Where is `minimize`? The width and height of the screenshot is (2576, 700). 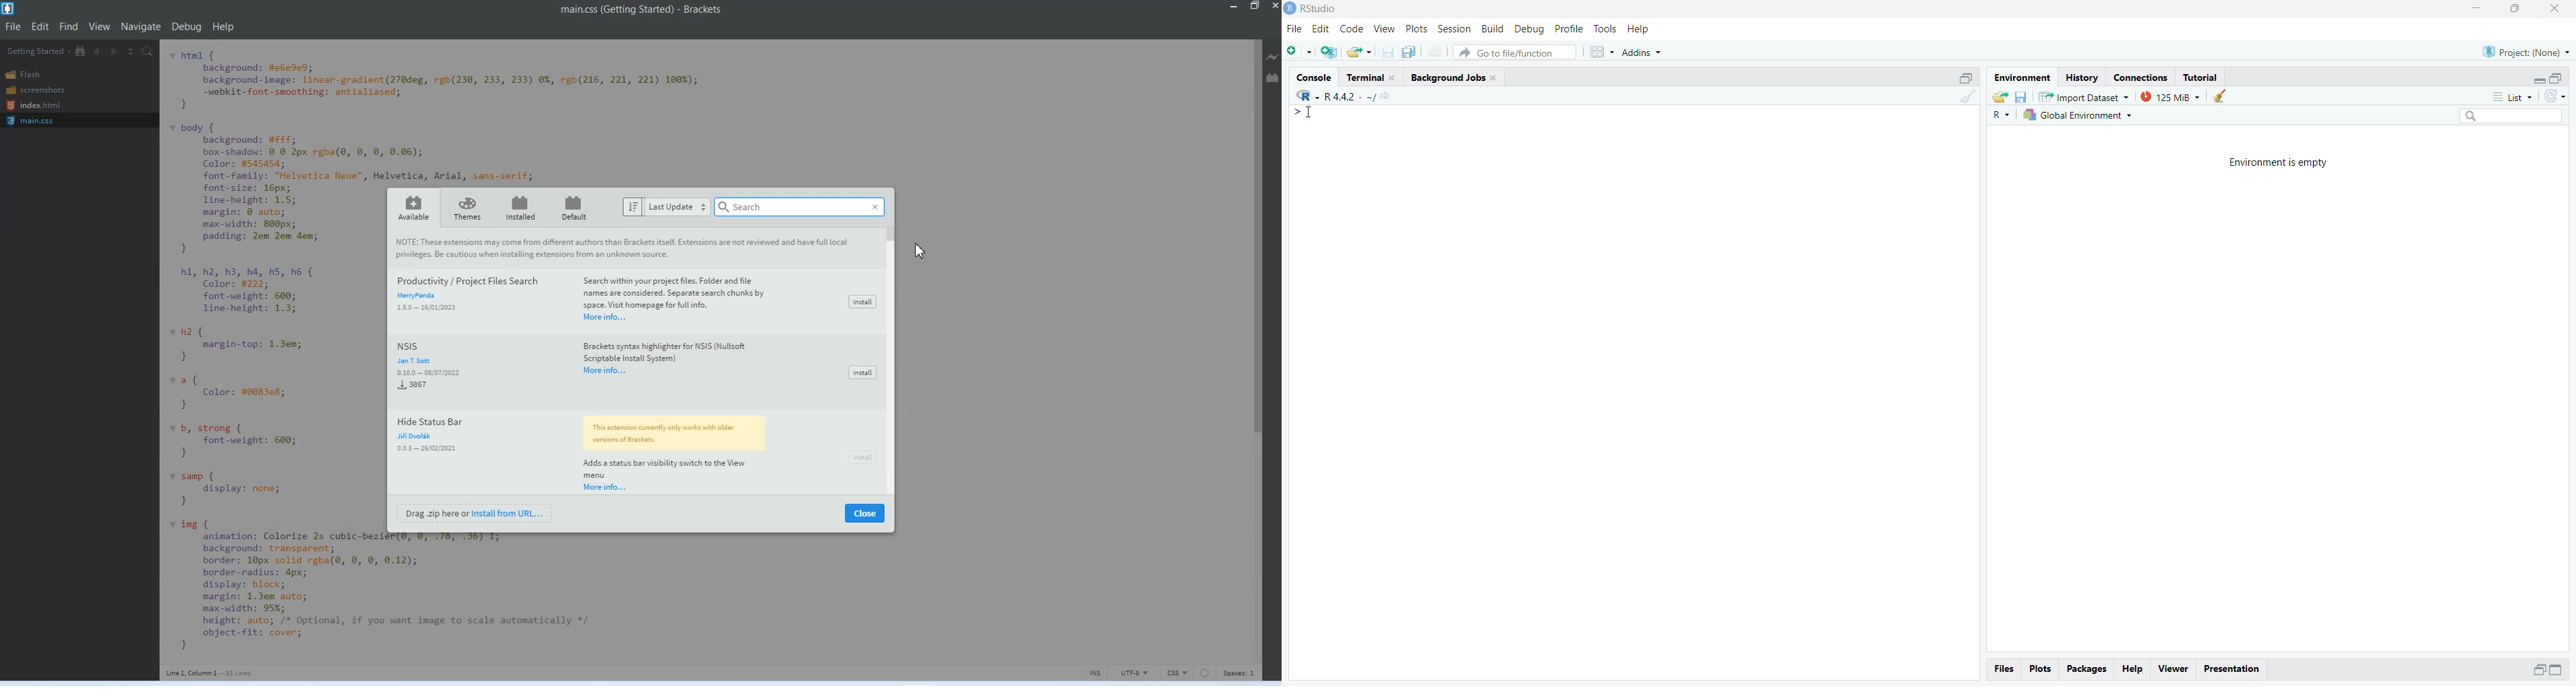
minimize is located at coordinates (2538, 671).